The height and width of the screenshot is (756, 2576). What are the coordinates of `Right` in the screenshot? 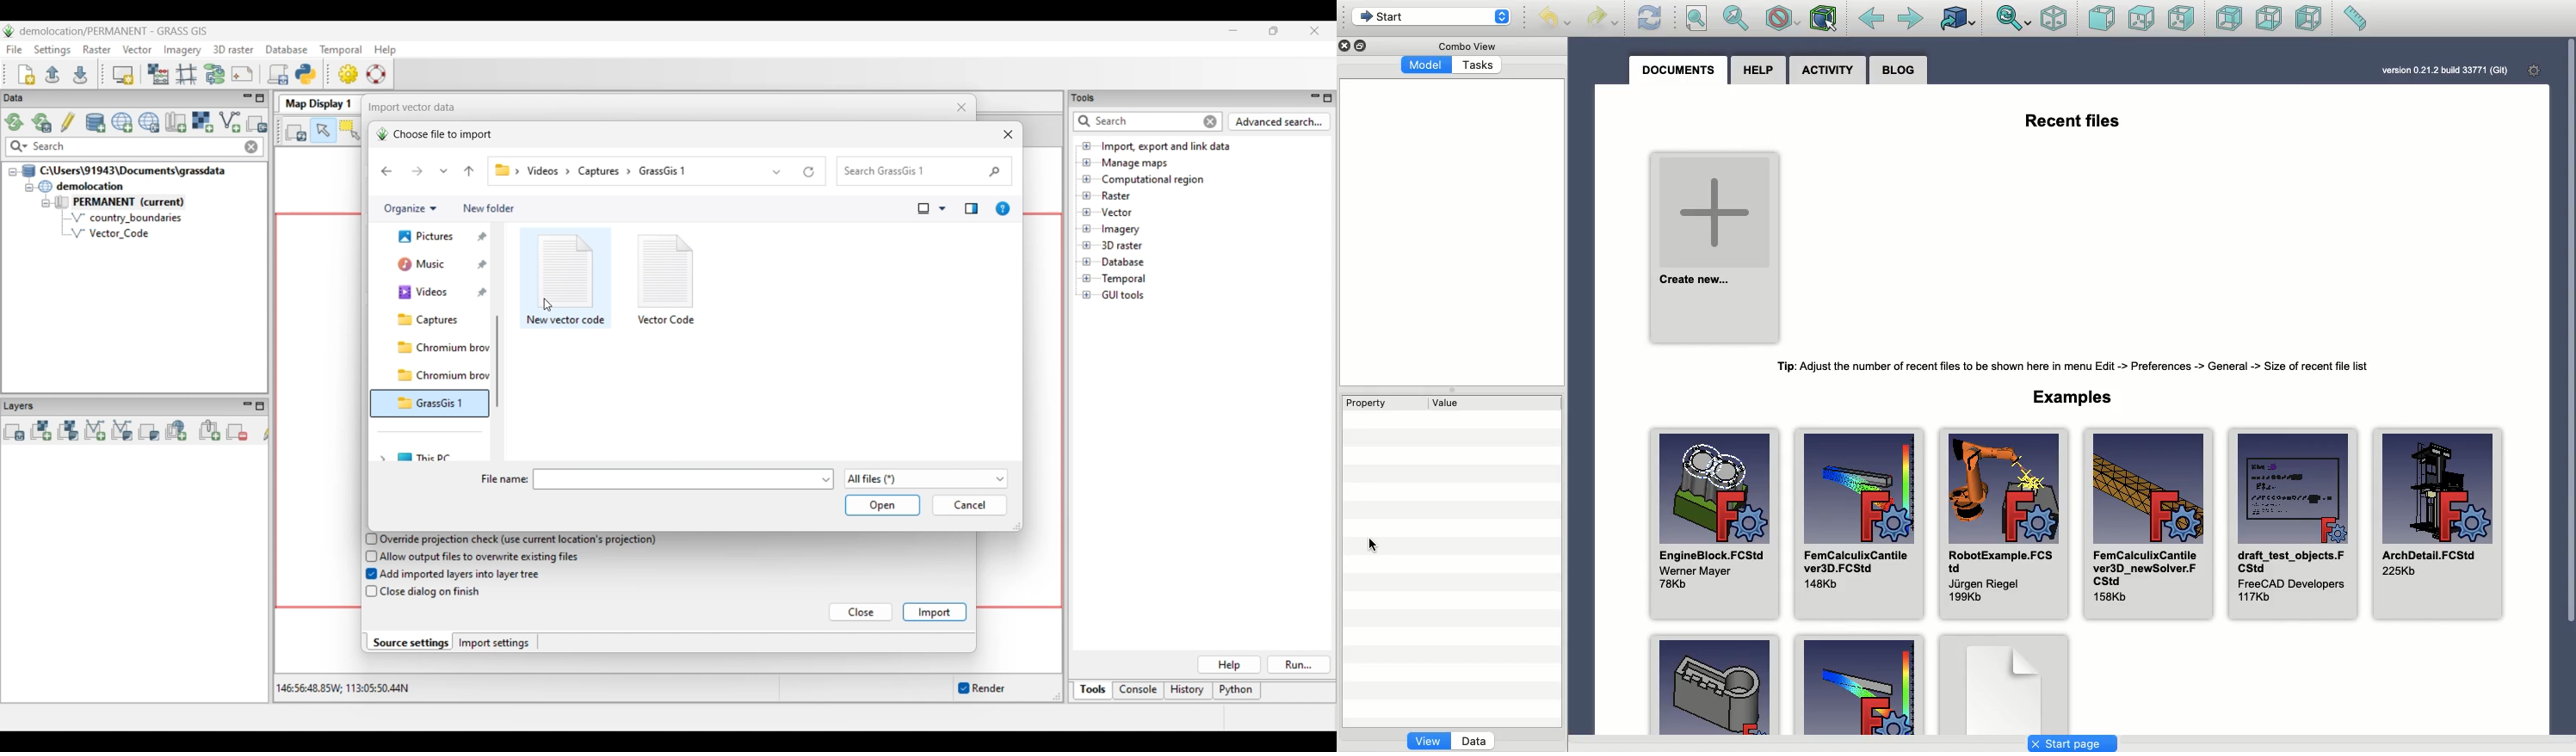 It's located at (2183, 17).